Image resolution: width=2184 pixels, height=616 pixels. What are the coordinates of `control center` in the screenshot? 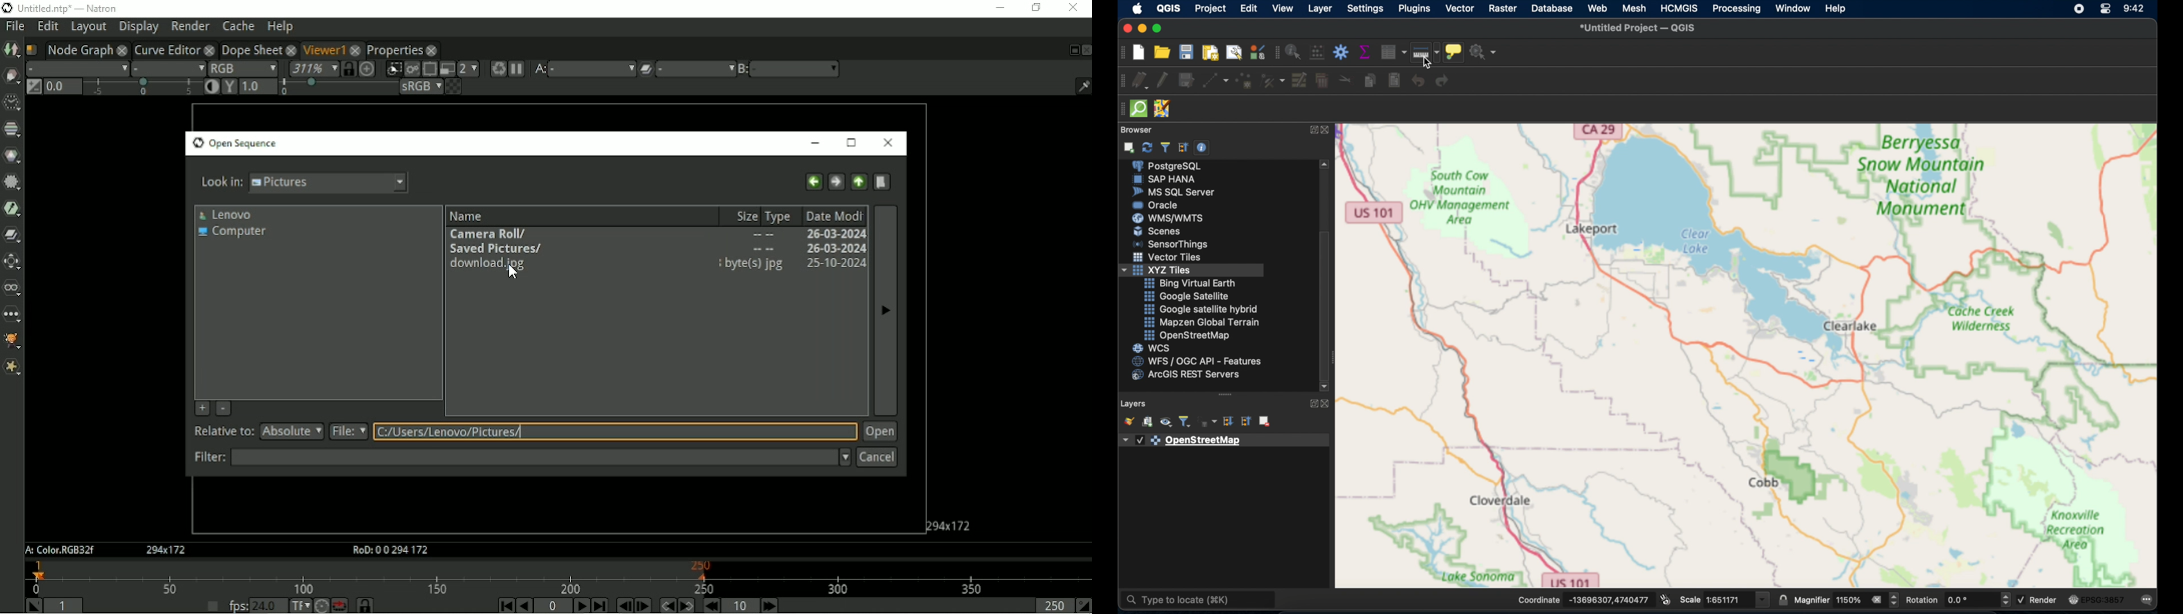 It's located at (2108, 10).